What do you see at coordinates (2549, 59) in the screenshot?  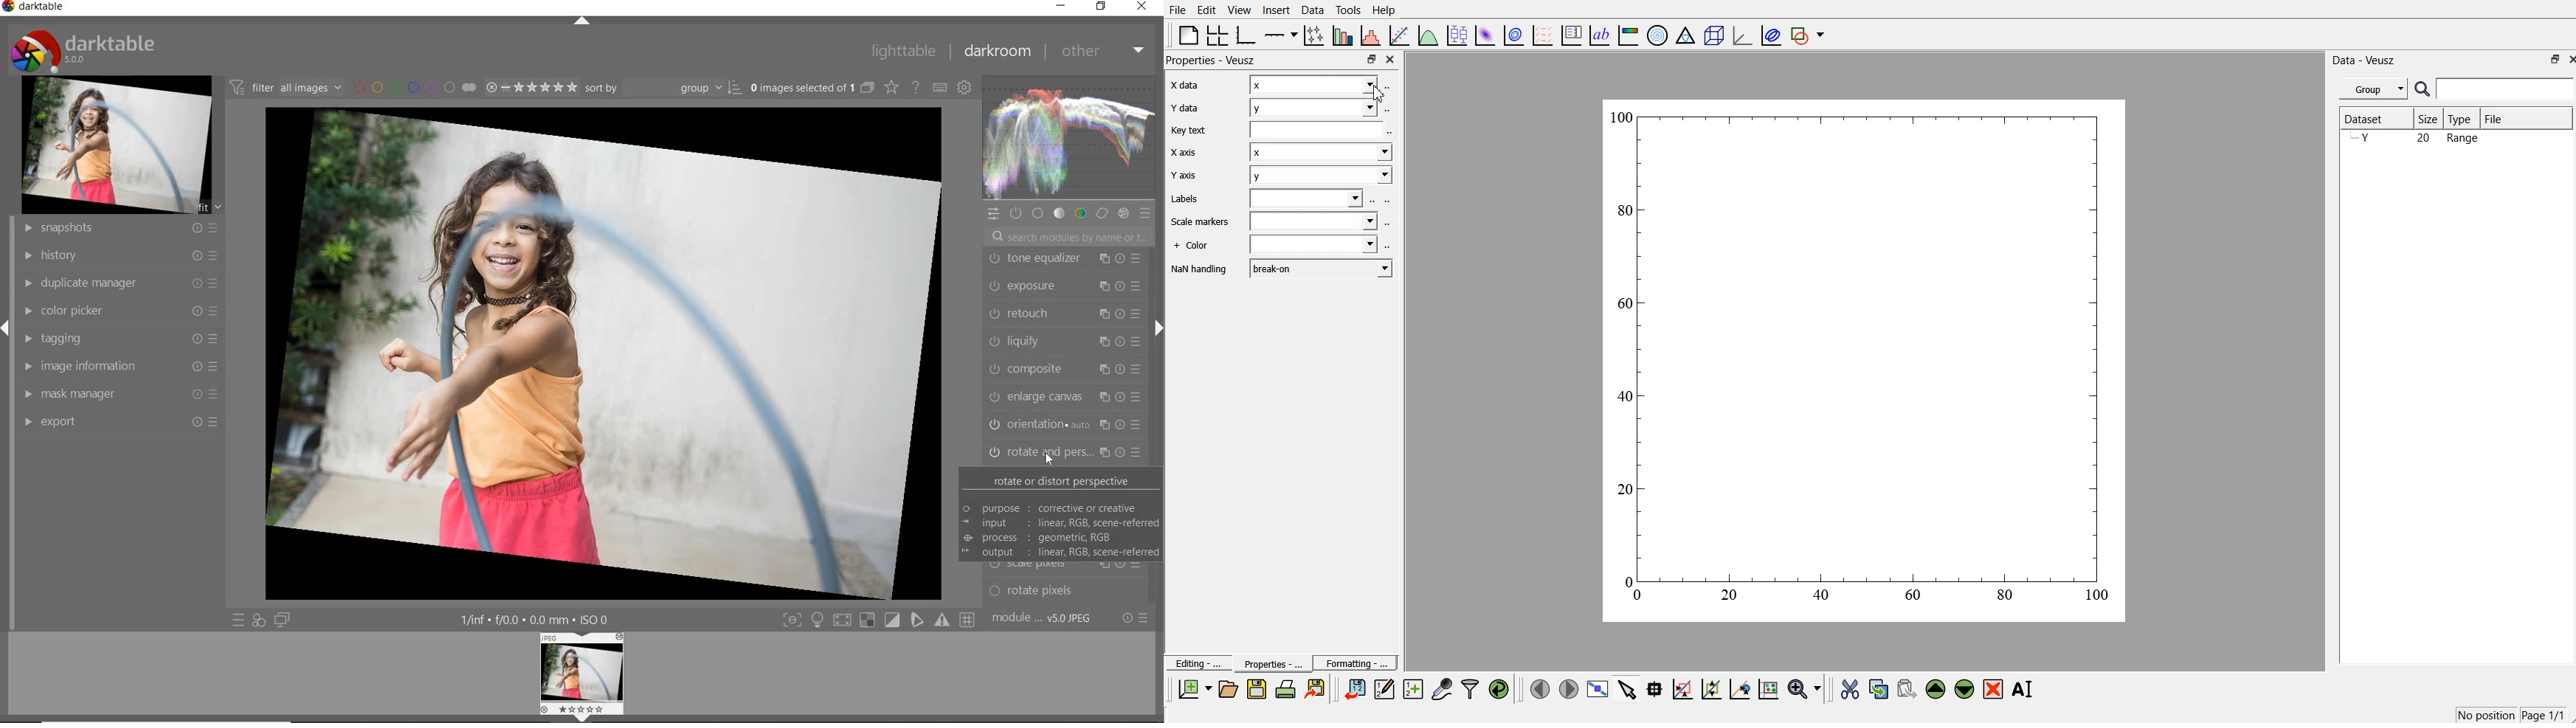 I see `Min/Max` at bounding box center [2549, 59].